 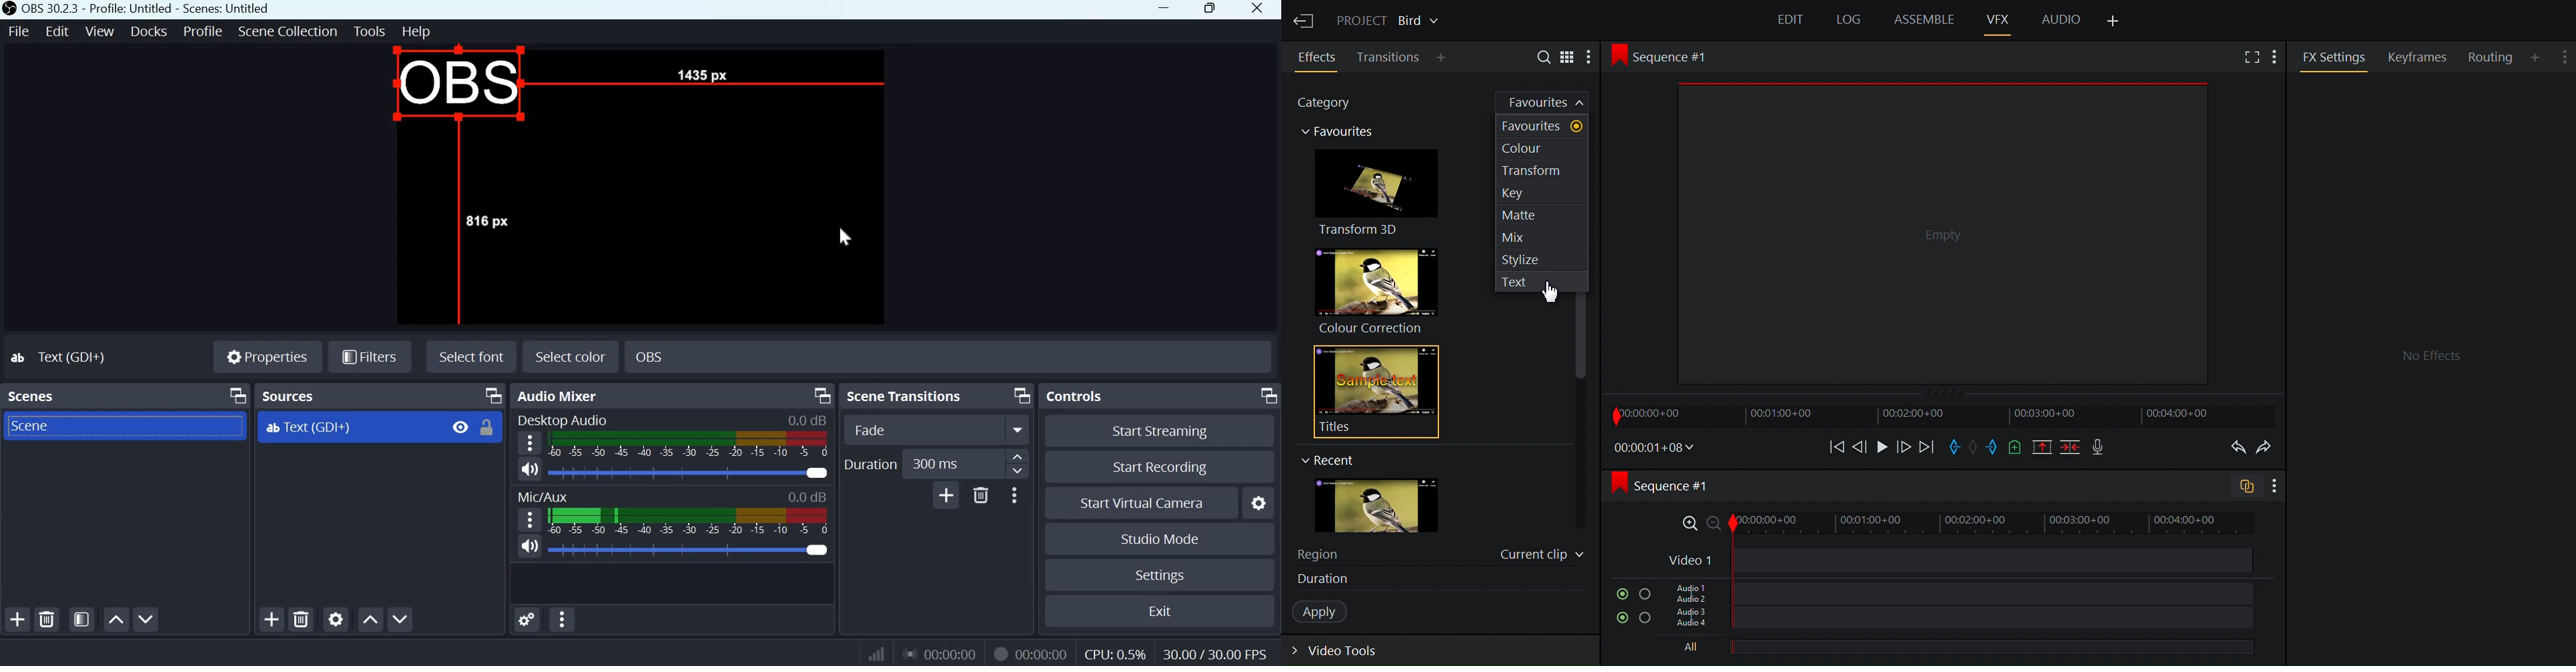 I want to click on Add Panel, so click(x=1444, y=59).